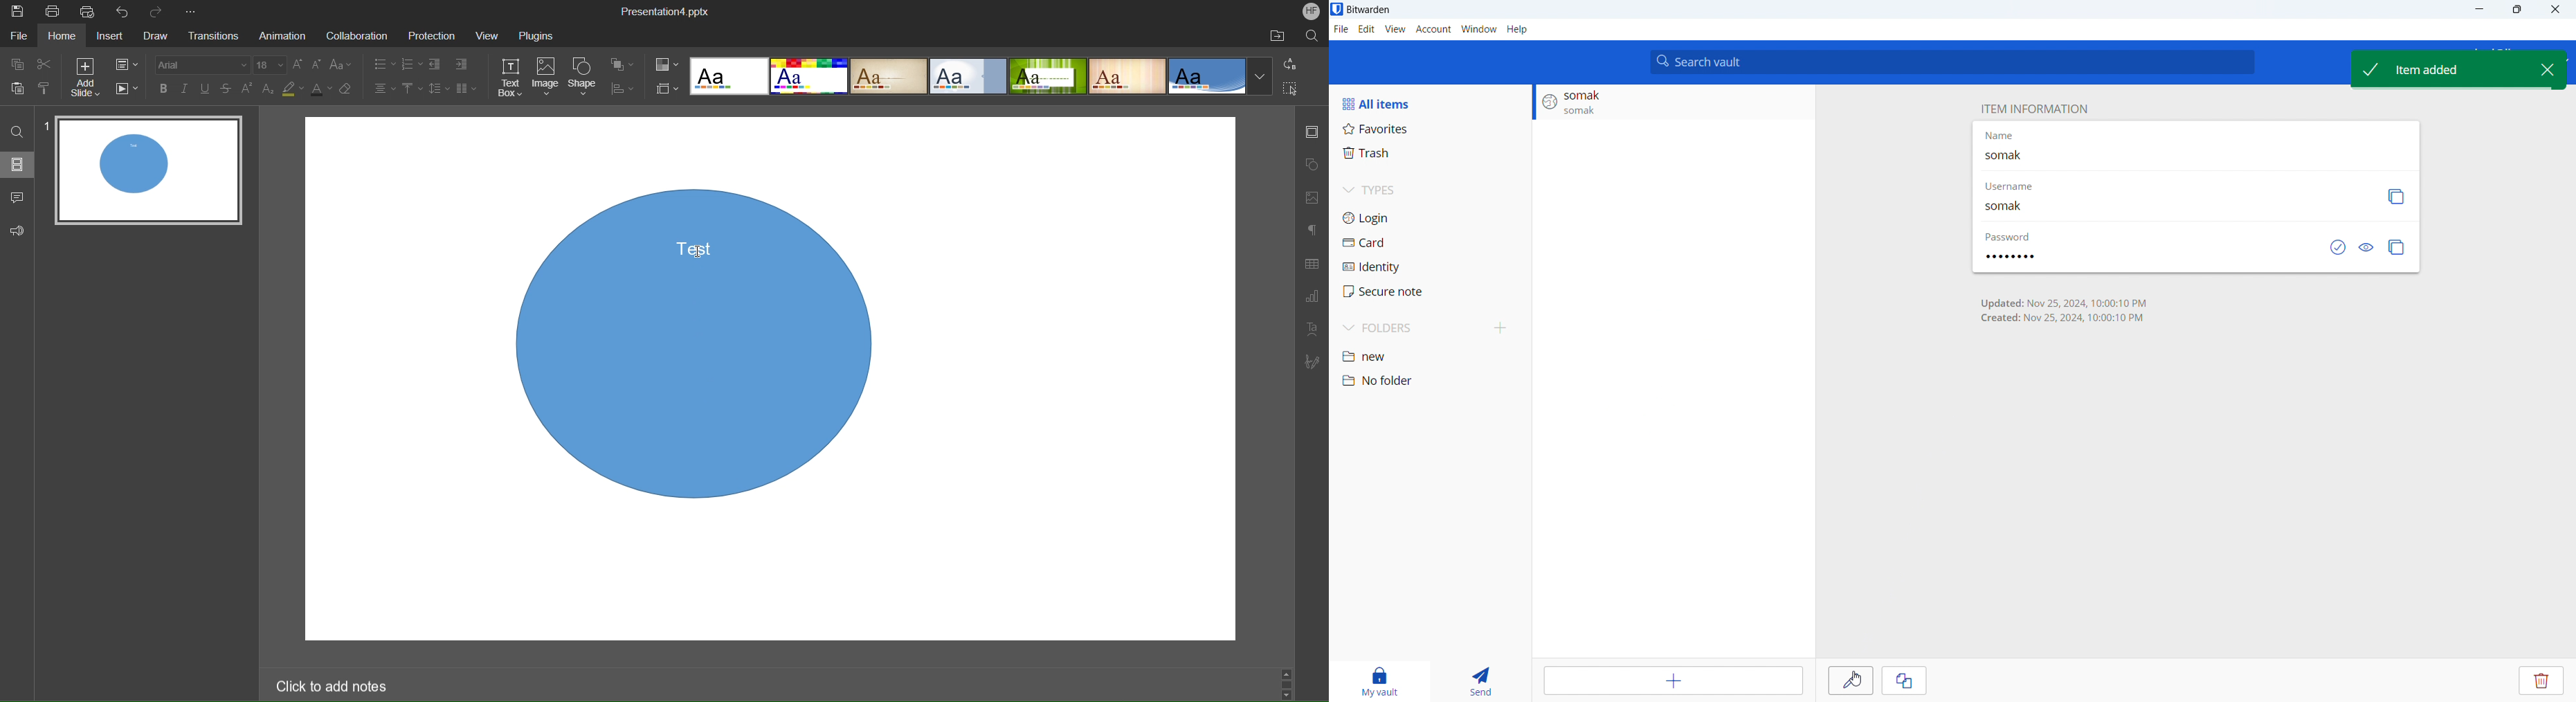 The width and height of the screenshot is (2576, 728). I want to click on Redo, so click(161, 12).